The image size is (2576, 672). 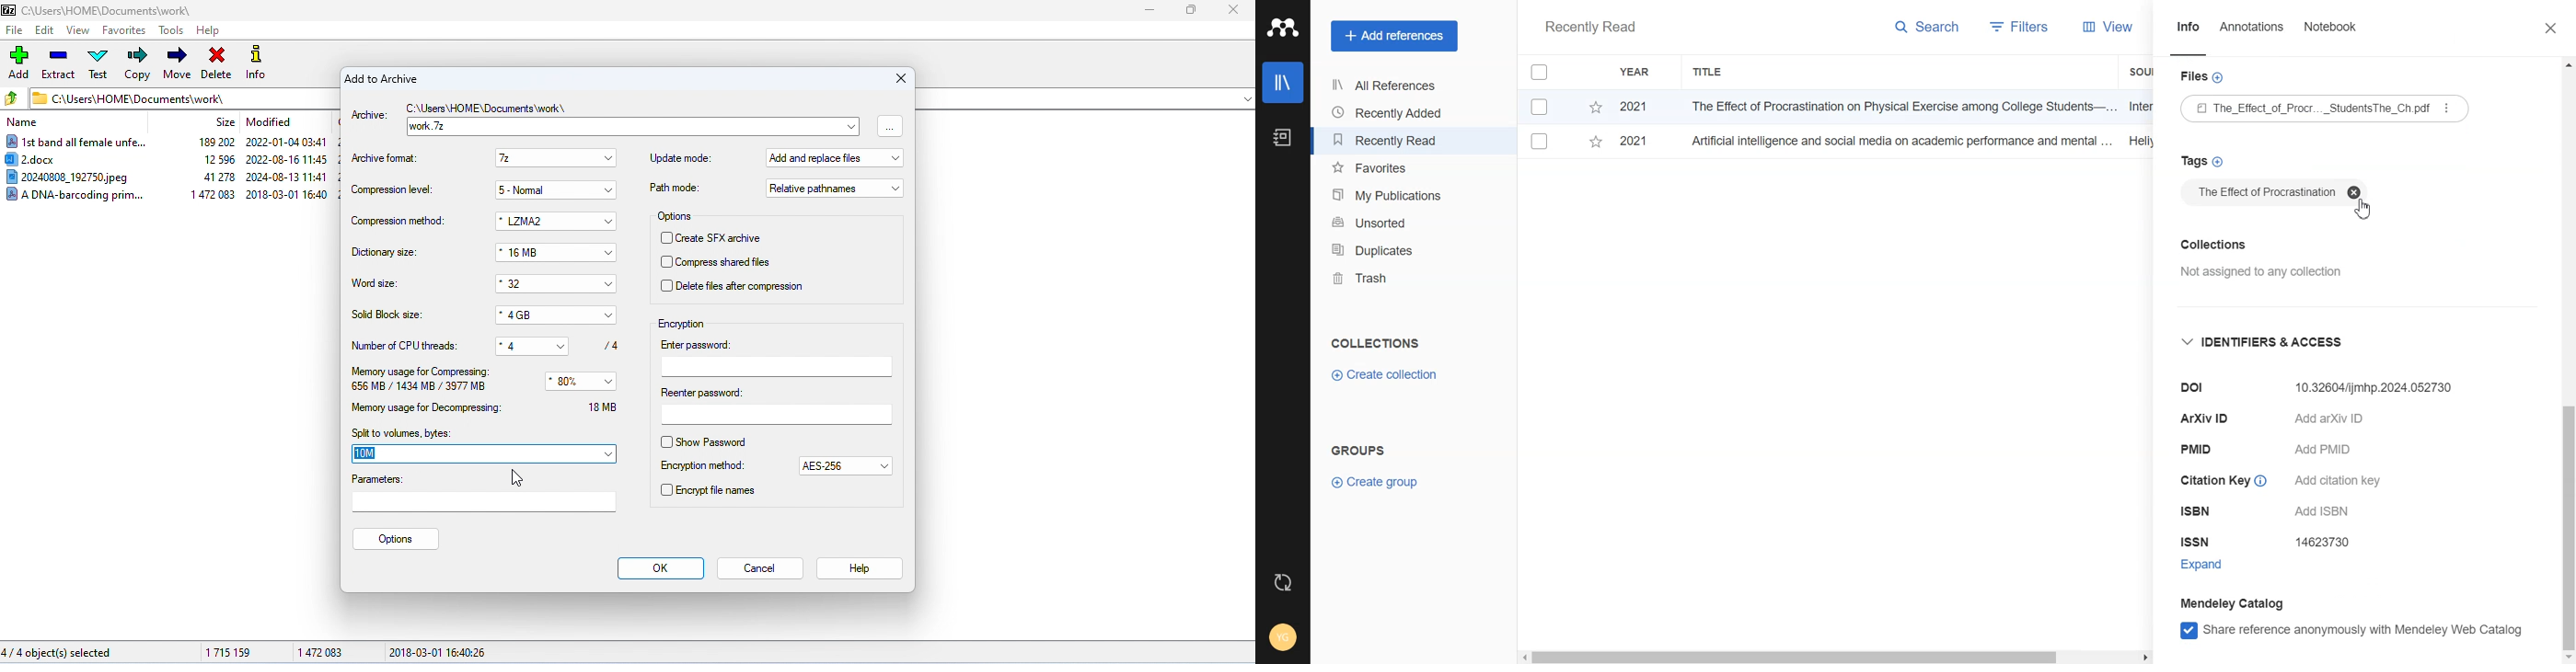 I want to click on split to volumes. bytes: , so click(x=401, y=433).